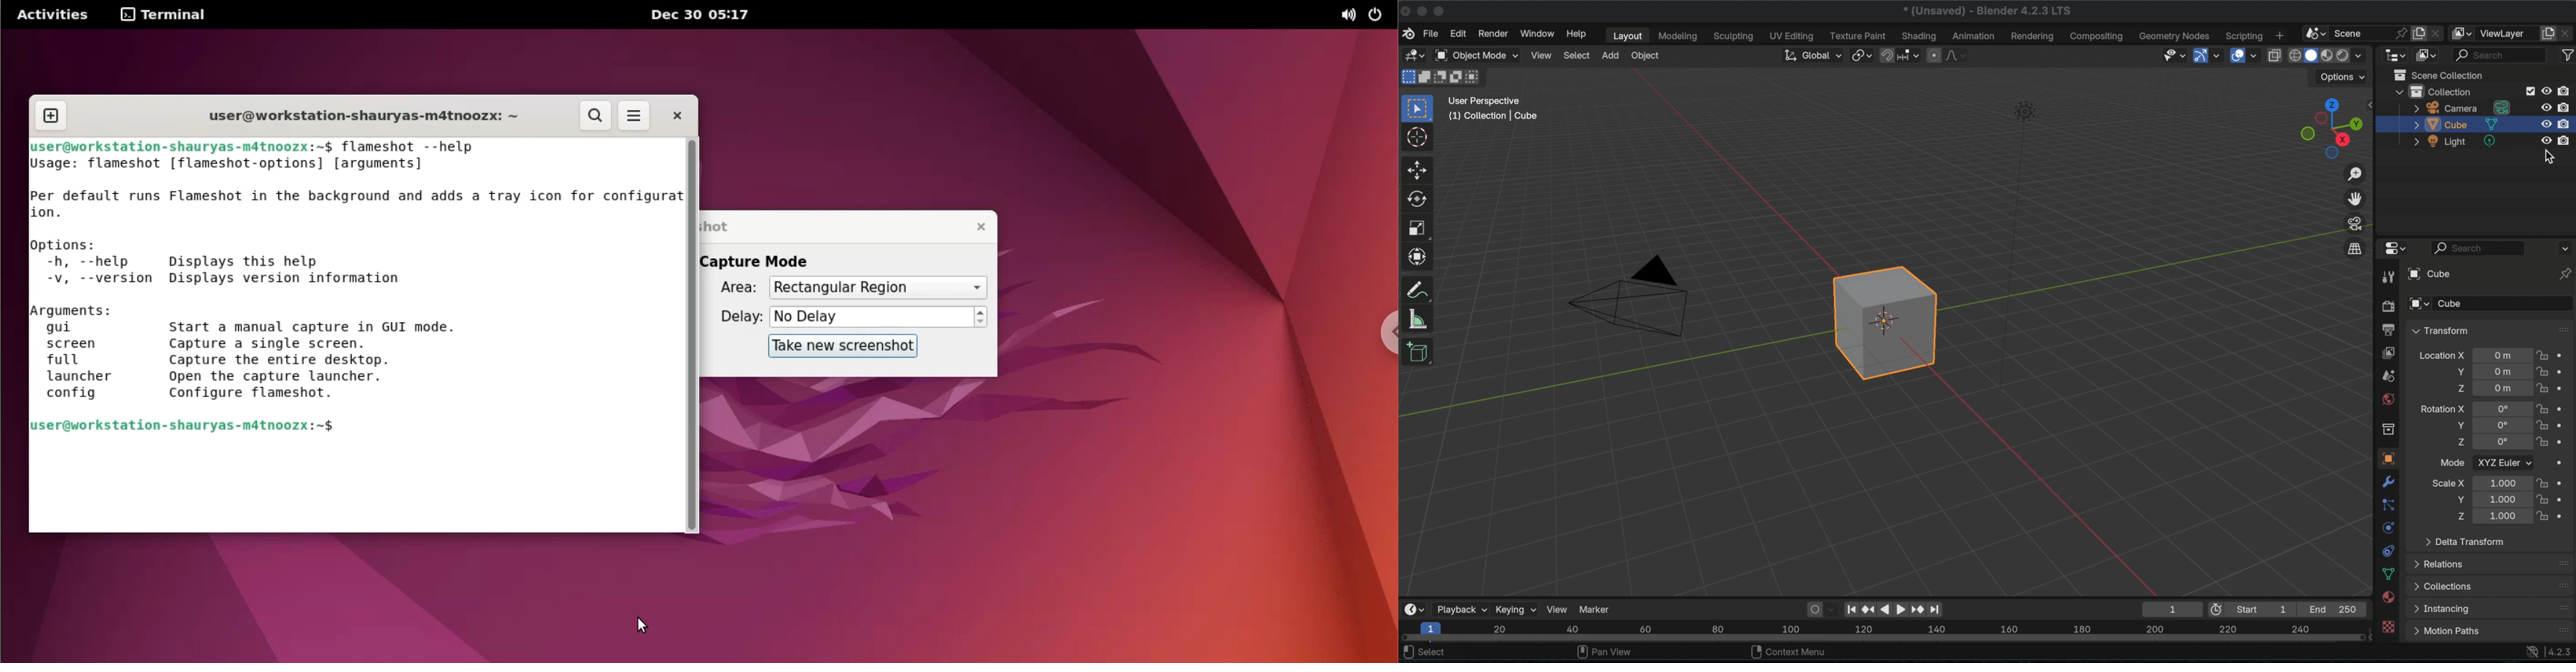 This screenshot has height=672, width=2576. What do you see at coordinates (1456, 33) in the screenshot?
I see `edit` at bounding box center [1456, 33].